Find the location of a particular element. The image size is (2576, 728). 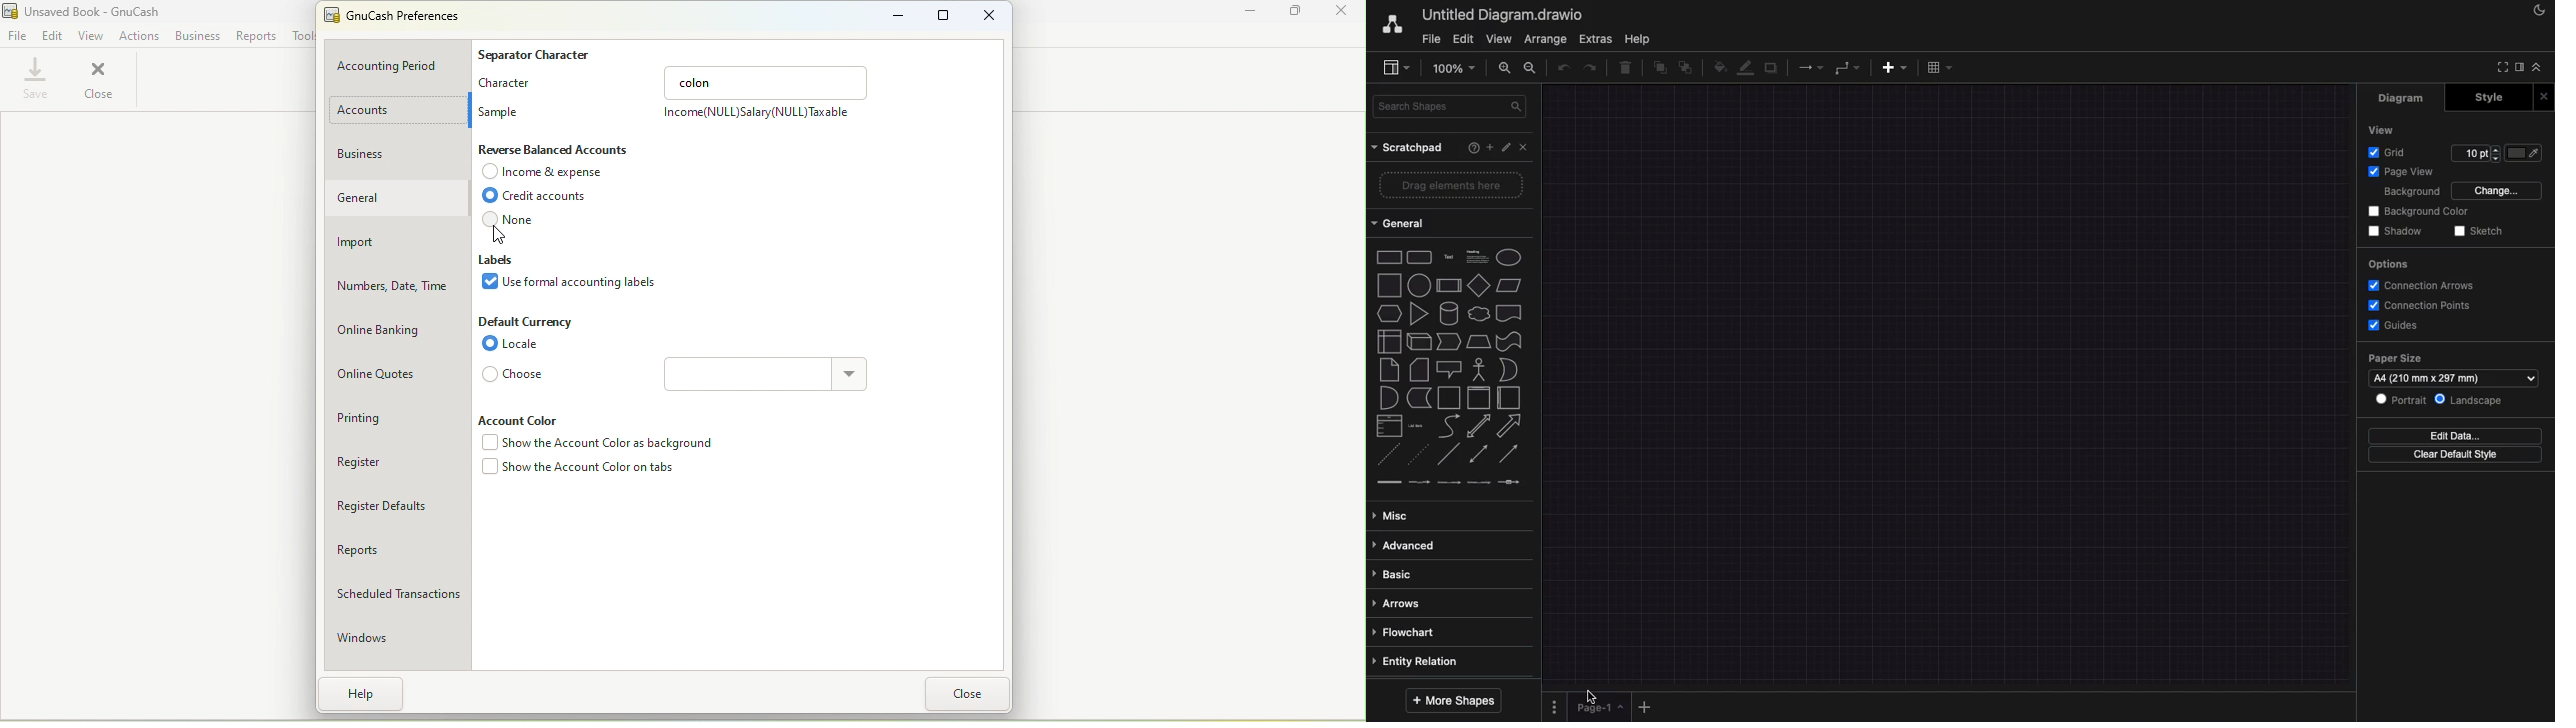

edit data is located at coordinates (2456, 436).